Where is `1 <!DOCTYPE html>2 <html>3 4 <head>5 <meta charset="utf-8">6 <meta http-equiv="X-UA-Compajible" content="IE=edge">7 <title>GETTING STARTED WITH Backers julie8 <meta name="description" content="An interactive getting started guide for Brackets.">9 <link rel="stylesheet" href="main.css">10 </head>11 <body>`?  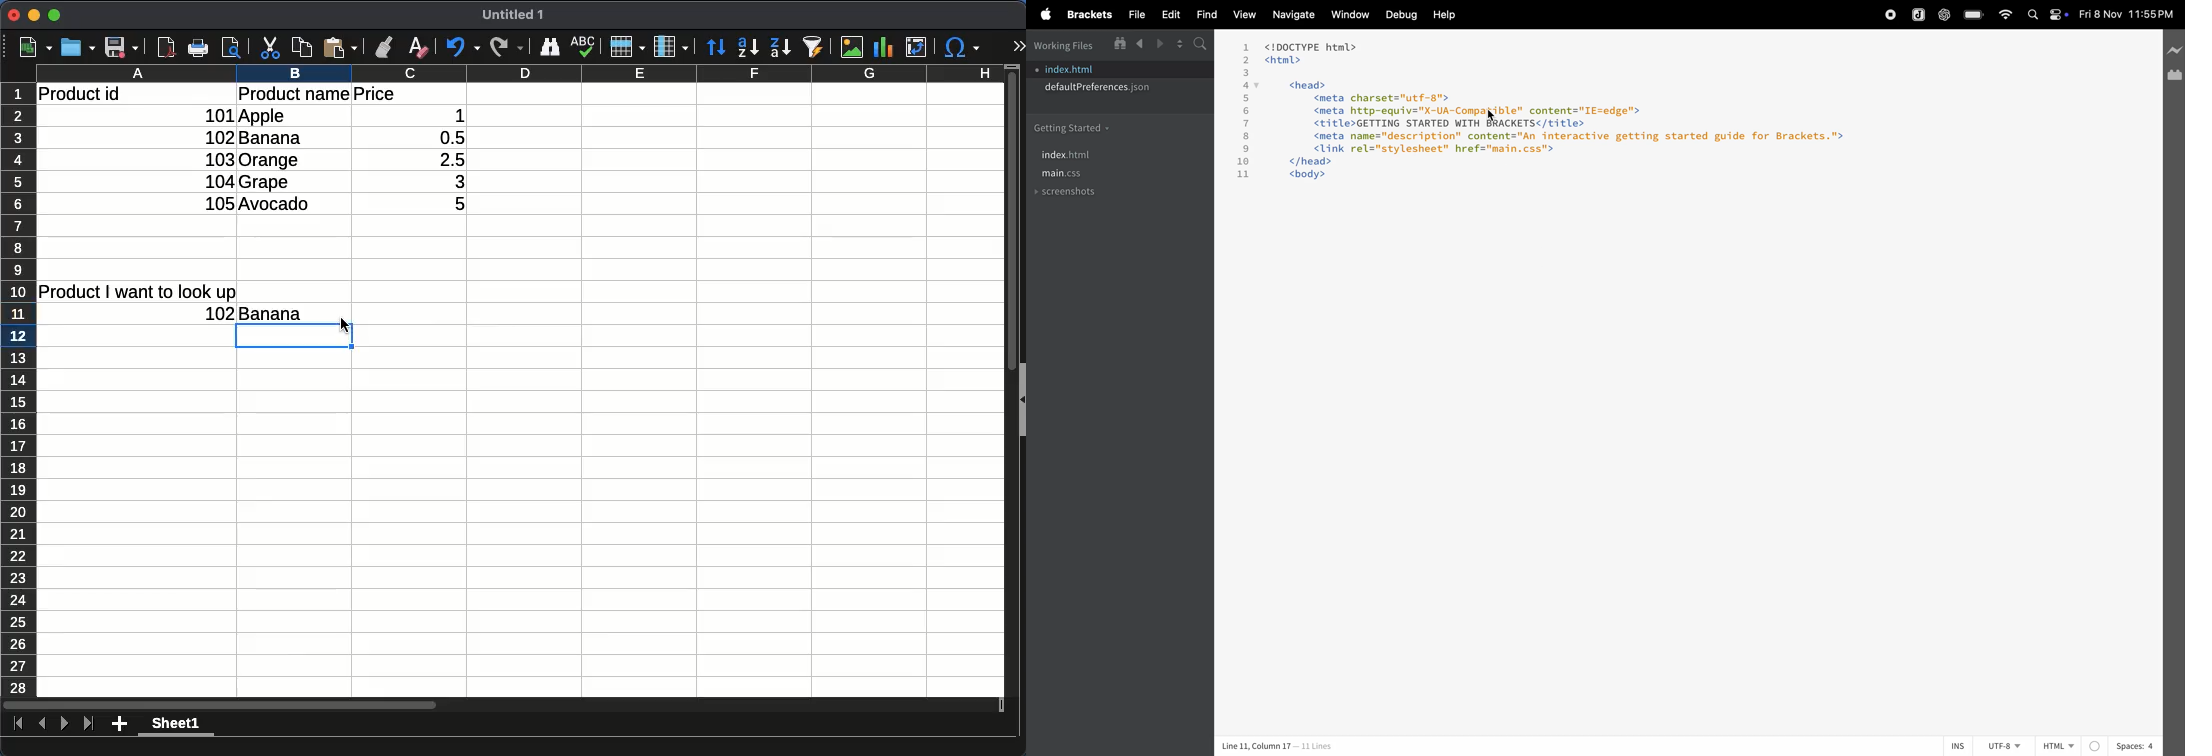
1 <!DOCTYPE html>2 <html>3 4 <head>5 <meta charset="utf-8">6 <meta http-equiv="X-UA-Compajible" content="IE=edge">7 <title>GETTING STARTED WITH Backers julie8 <meta name="description" content="An interactive getting started guide for Brackets.">9 <link rel="stylesheet" href="main.css">10 </head>11 <body> is located at coordinates (1581, 121).